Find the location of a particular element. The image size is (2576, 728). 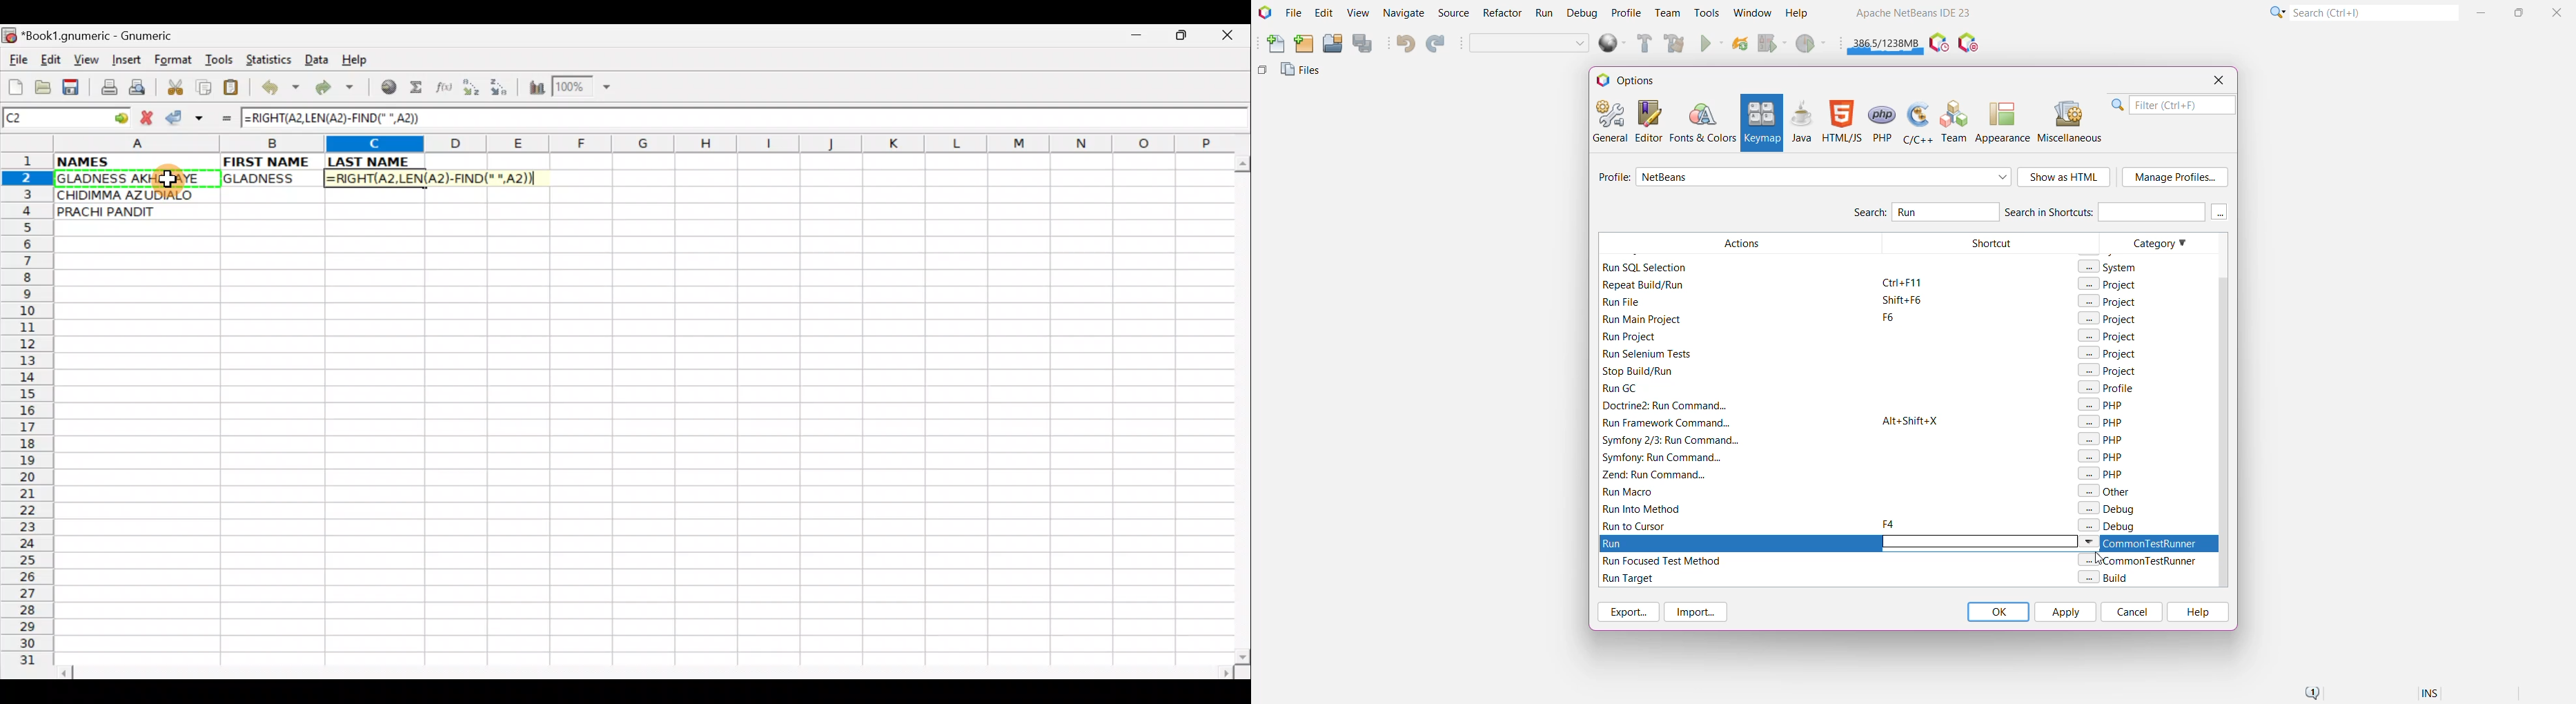

Insert is located at coordinates (126, 60).